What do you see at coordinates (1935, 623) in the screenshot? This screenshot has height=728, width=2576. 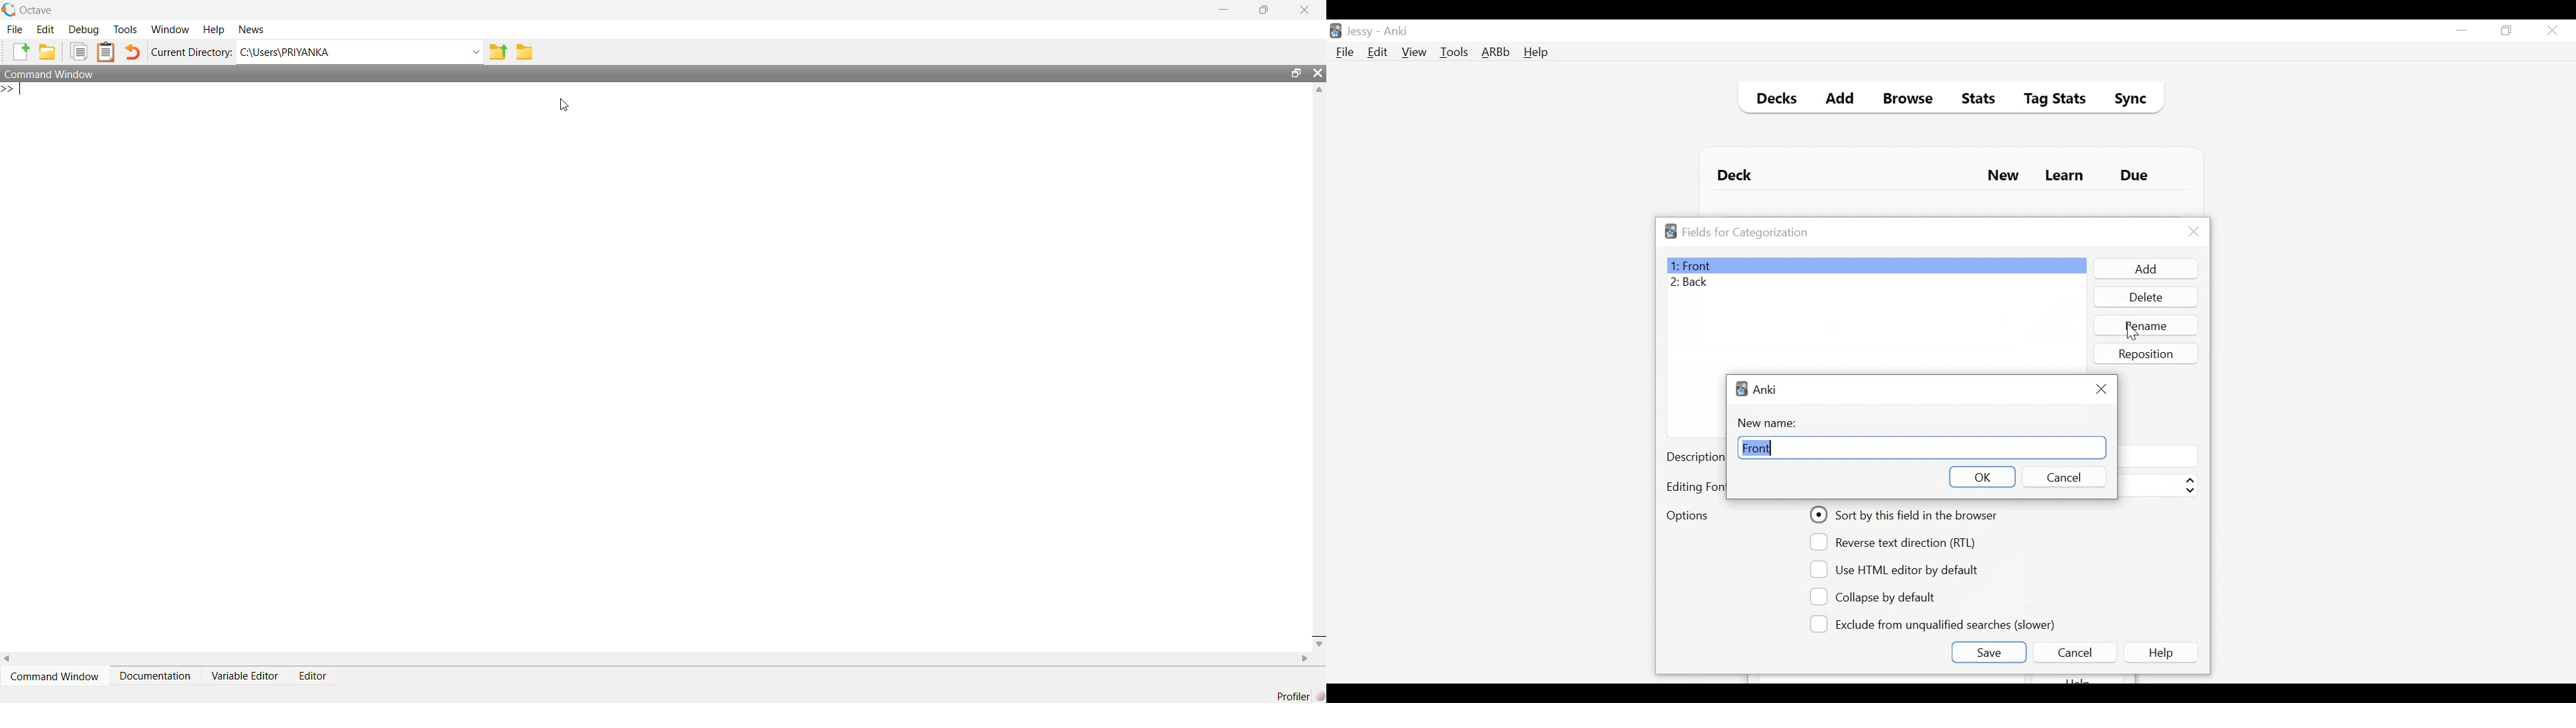 I see `(un)select Exclude from unqualified searches` at bounding box center [1935, 623].